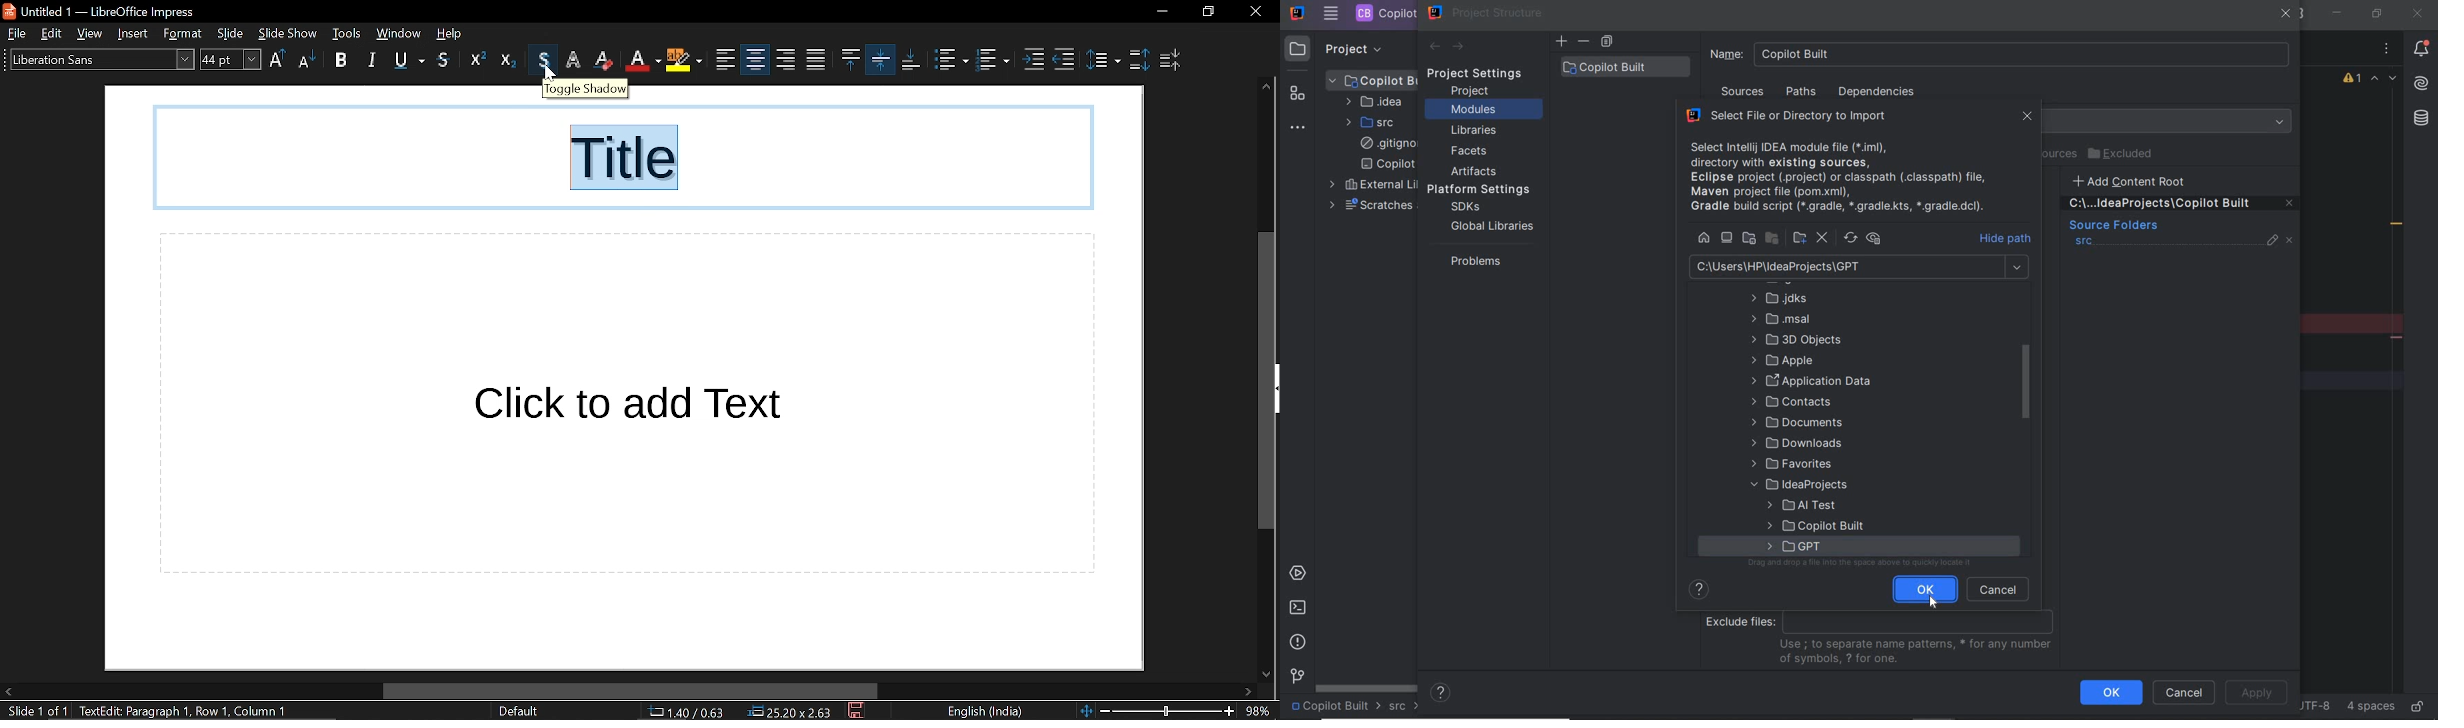  I want to click on italic, so click(374, 59).